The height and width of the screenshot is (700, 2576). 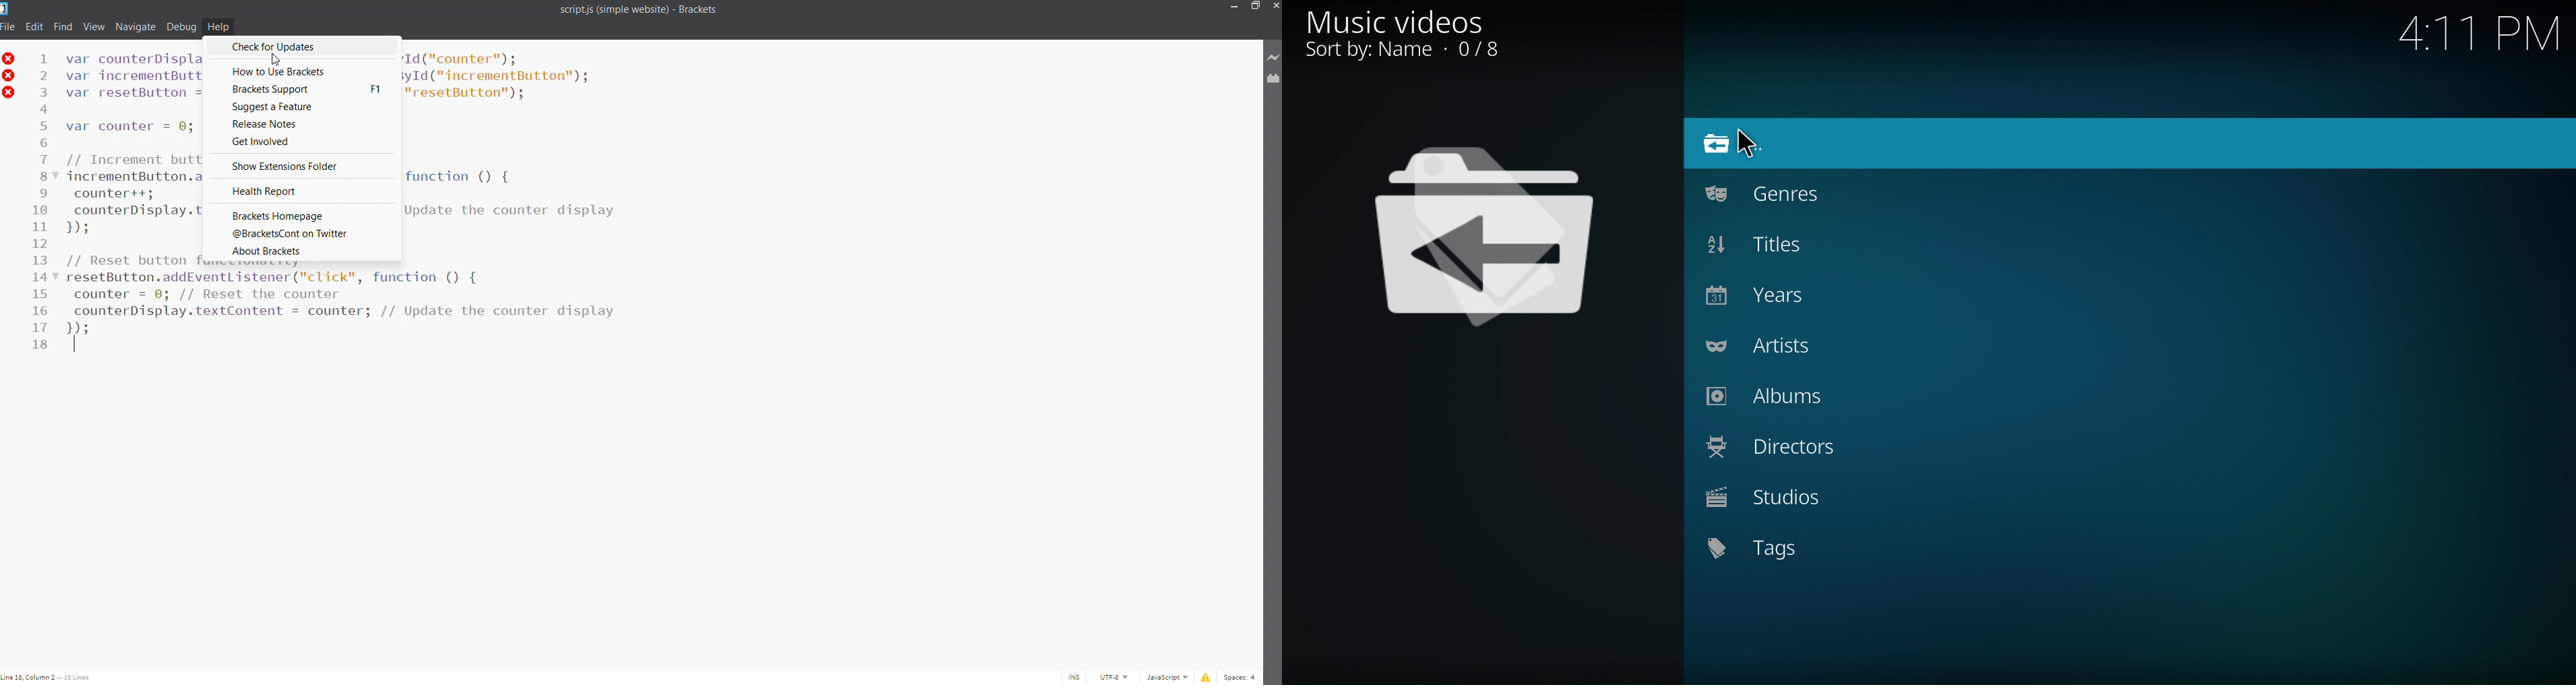 I want to click on Albums, so click(x=1802, y=396).